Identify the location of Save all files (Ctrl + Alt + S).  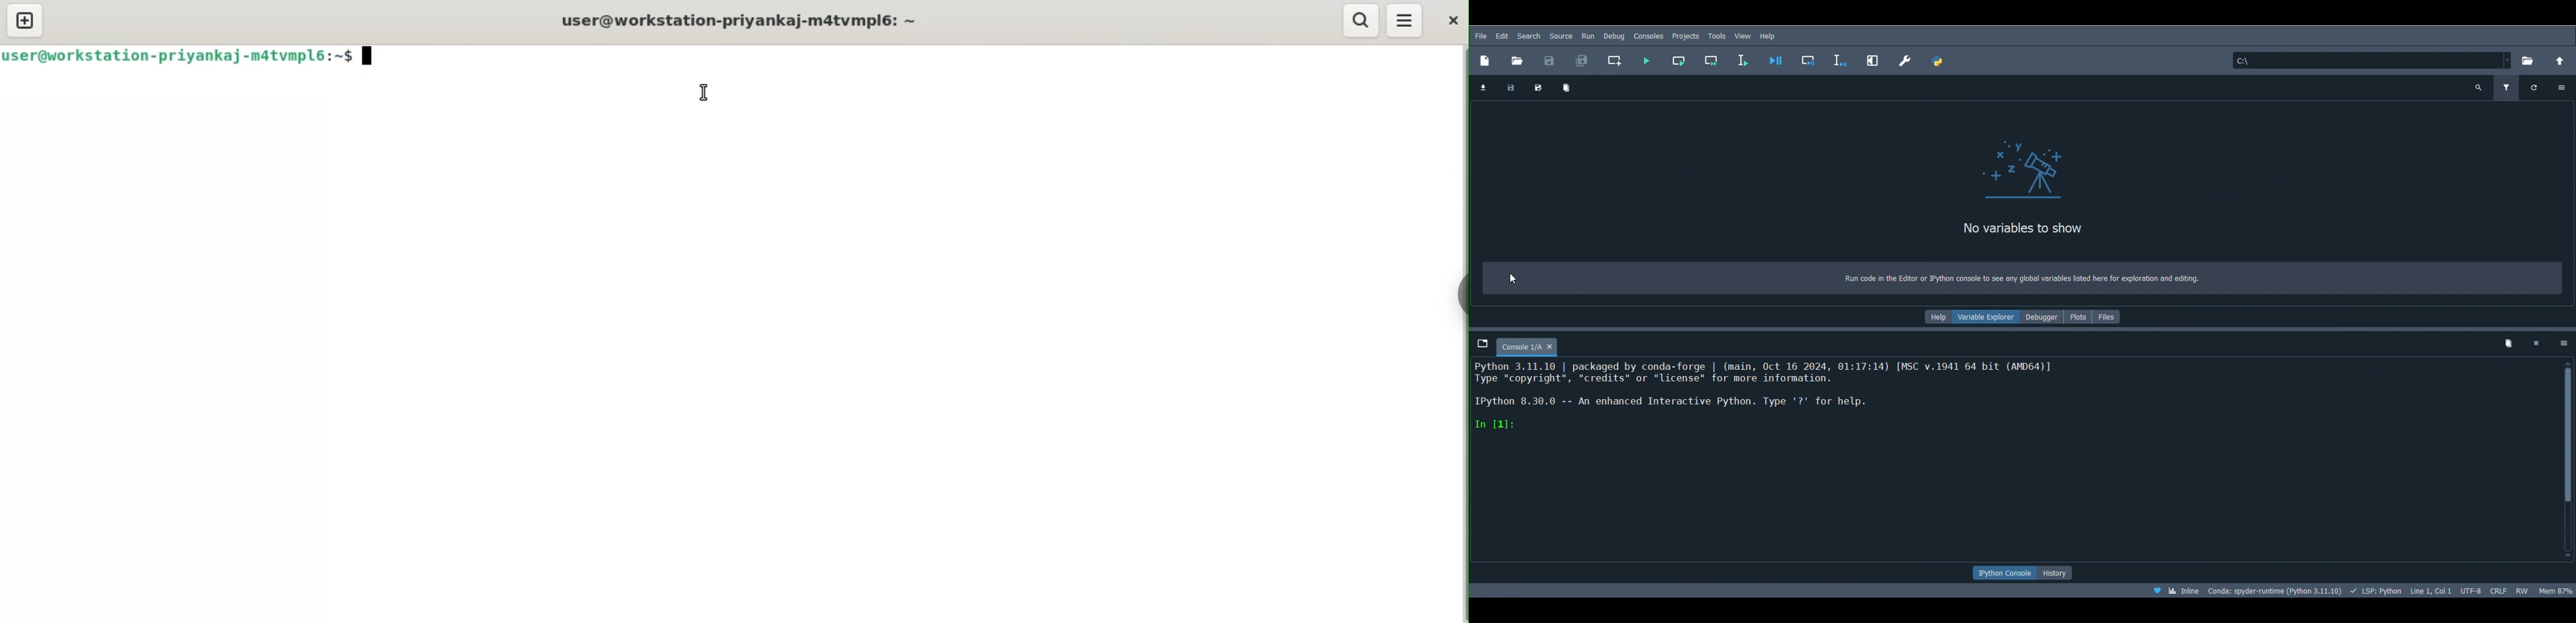
(1582, 60).